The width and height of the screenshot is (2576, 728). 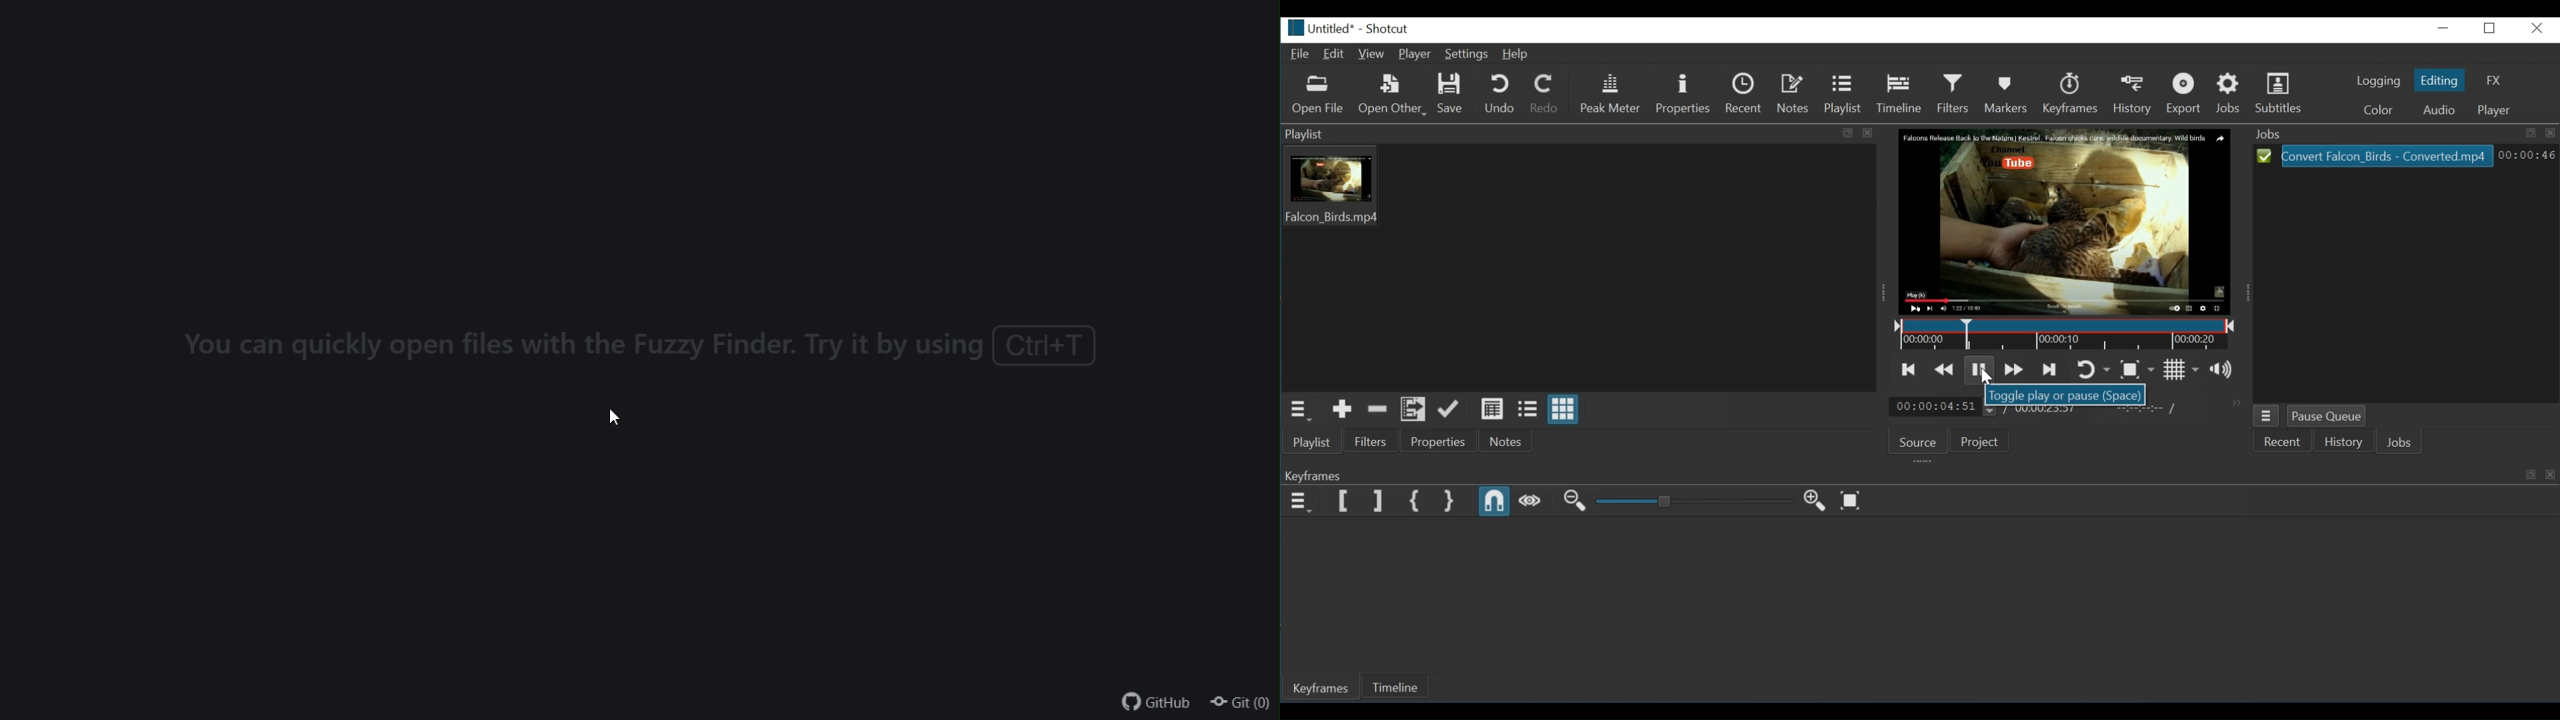 I want to click on Save, so click(x=1451, y=93).